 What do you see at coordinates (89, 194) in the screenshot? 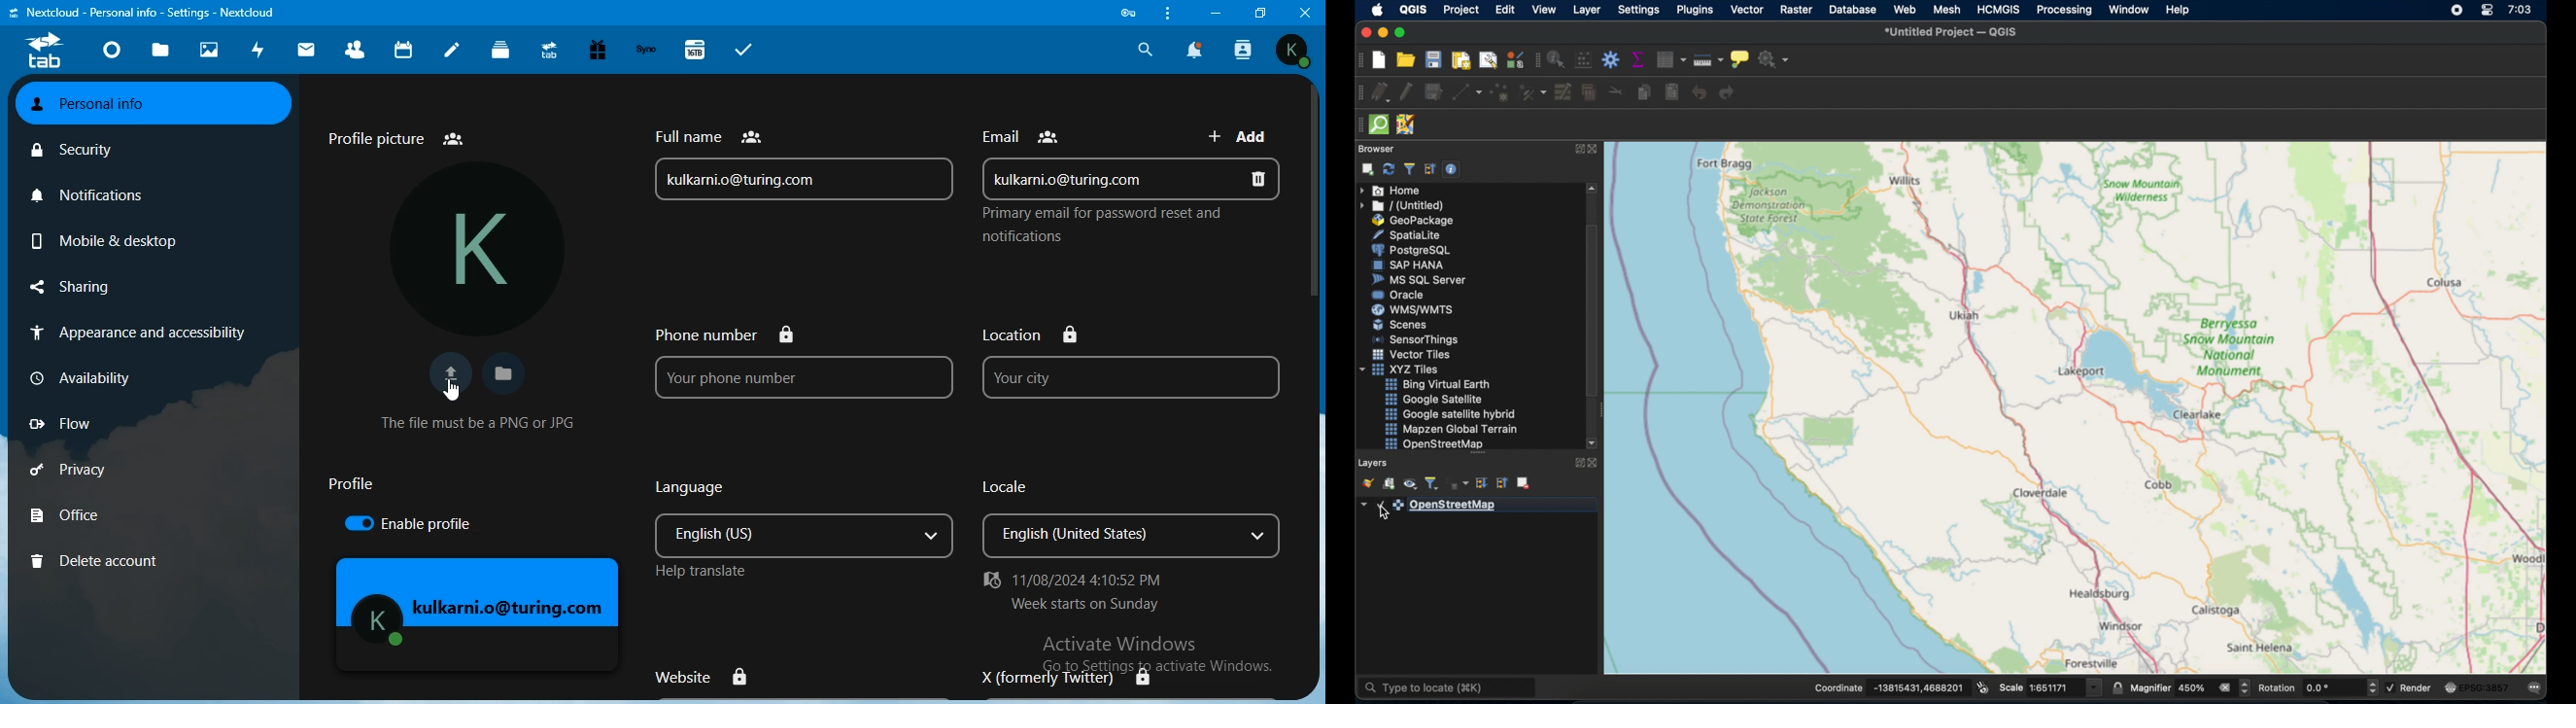
I see `notifications` at bounding box center [89, 194].